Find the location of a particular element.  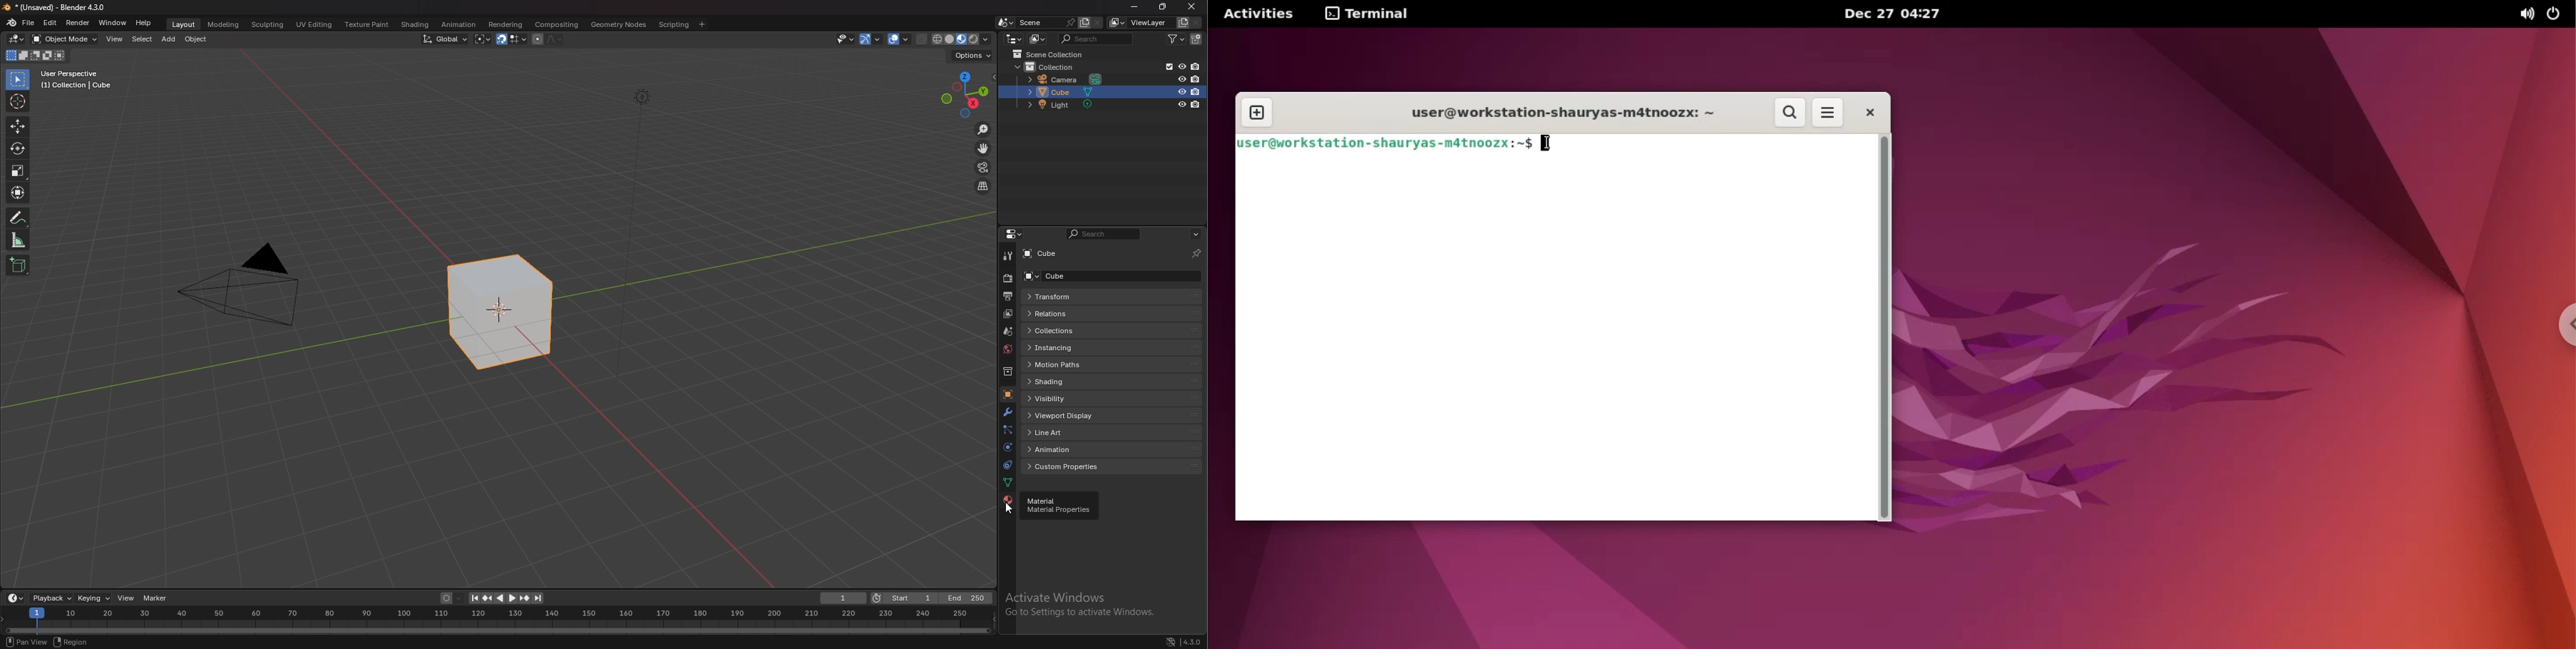

 is located at coordinates (1162, 641).